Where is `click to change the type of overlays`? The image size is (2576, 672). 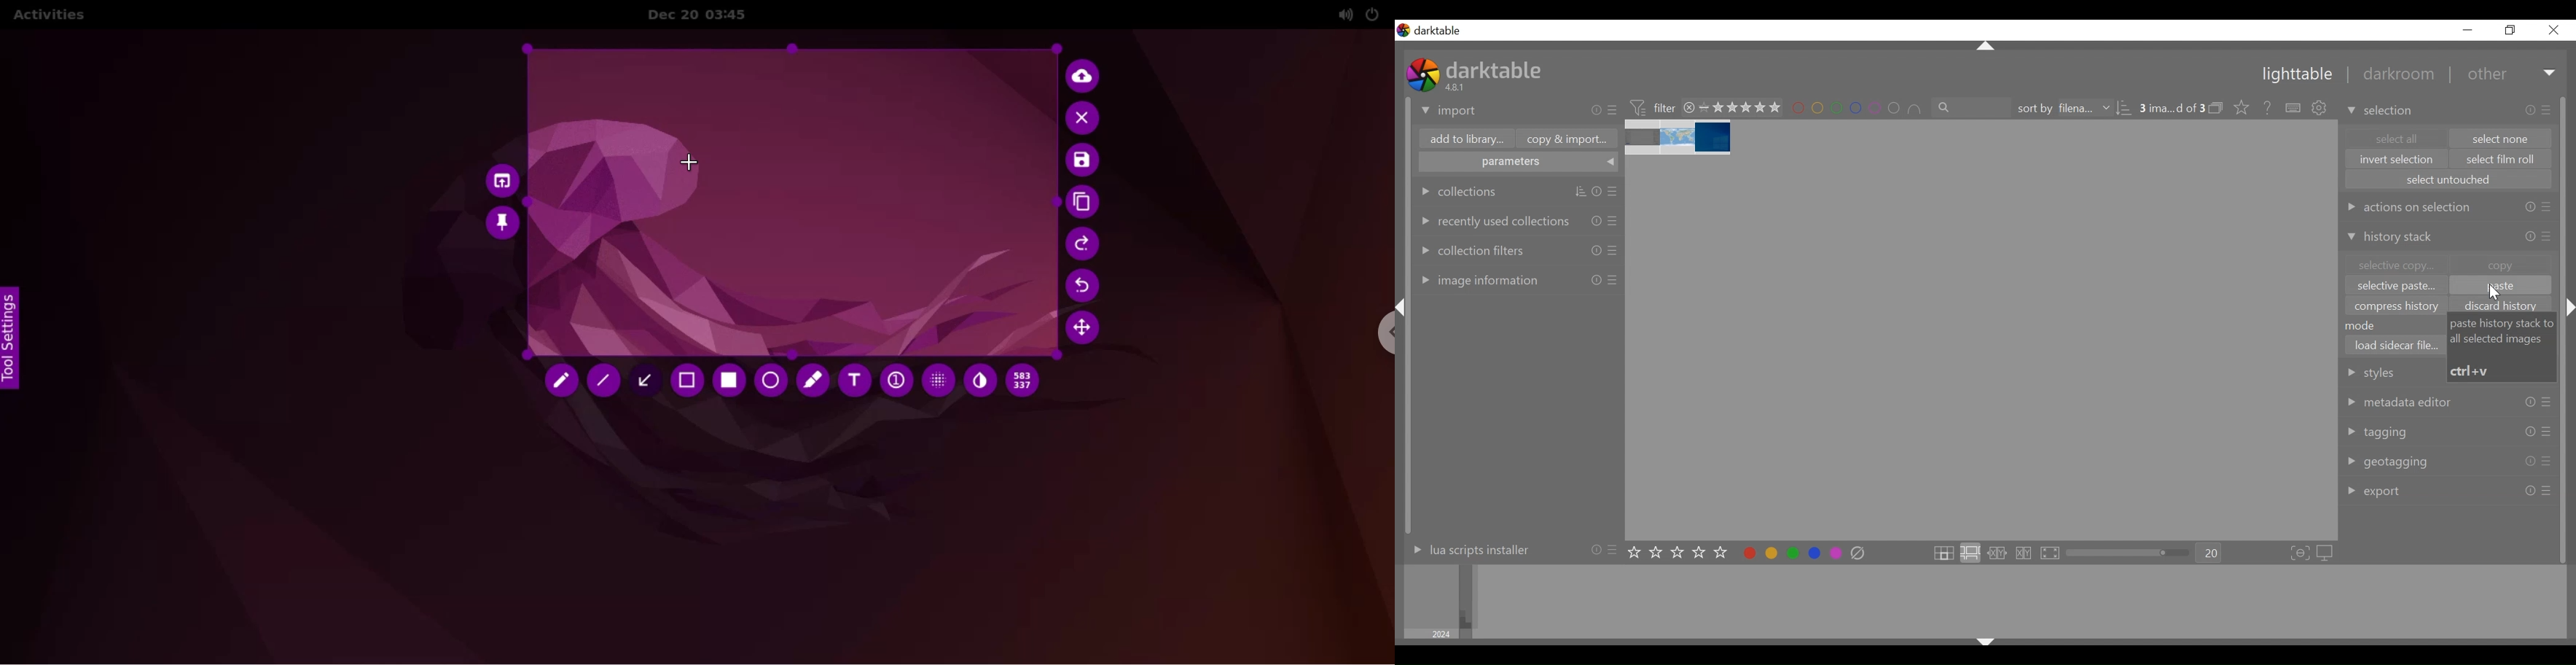 click to change the type of overlays is located at coordinates (2239, 107).